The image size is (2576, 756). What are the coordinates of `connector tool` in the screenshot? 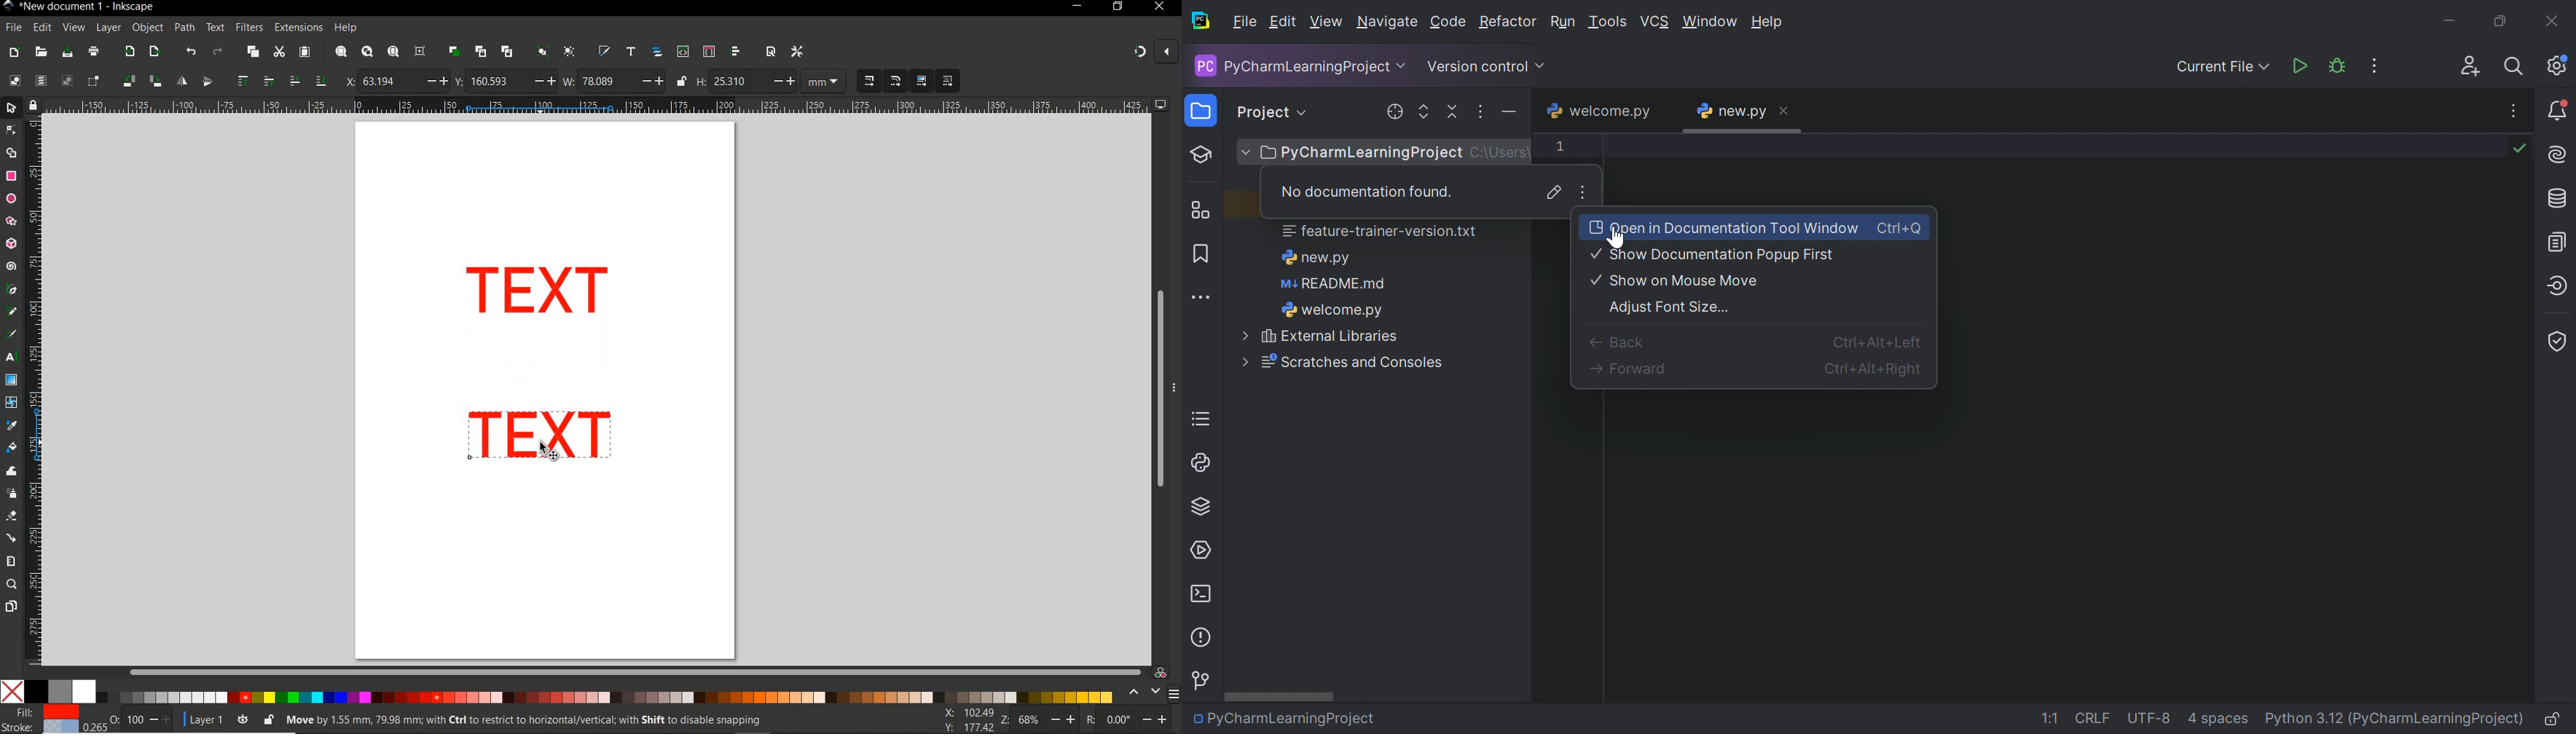 It's located at (11, 538).